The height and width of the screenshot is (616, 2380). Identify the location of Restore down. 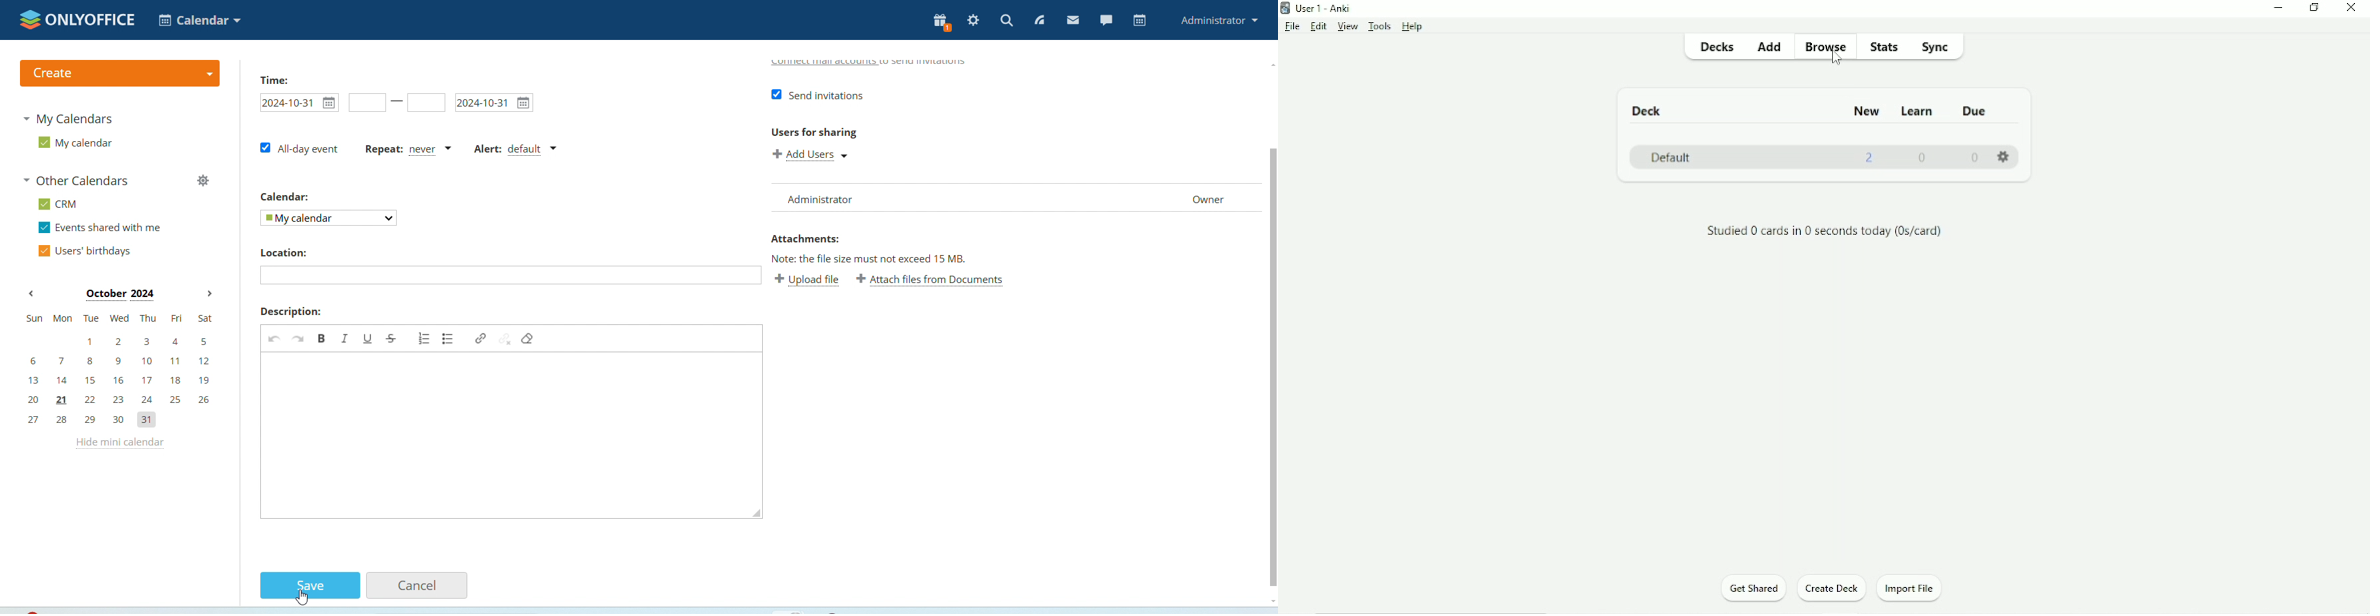
(2317, 8).